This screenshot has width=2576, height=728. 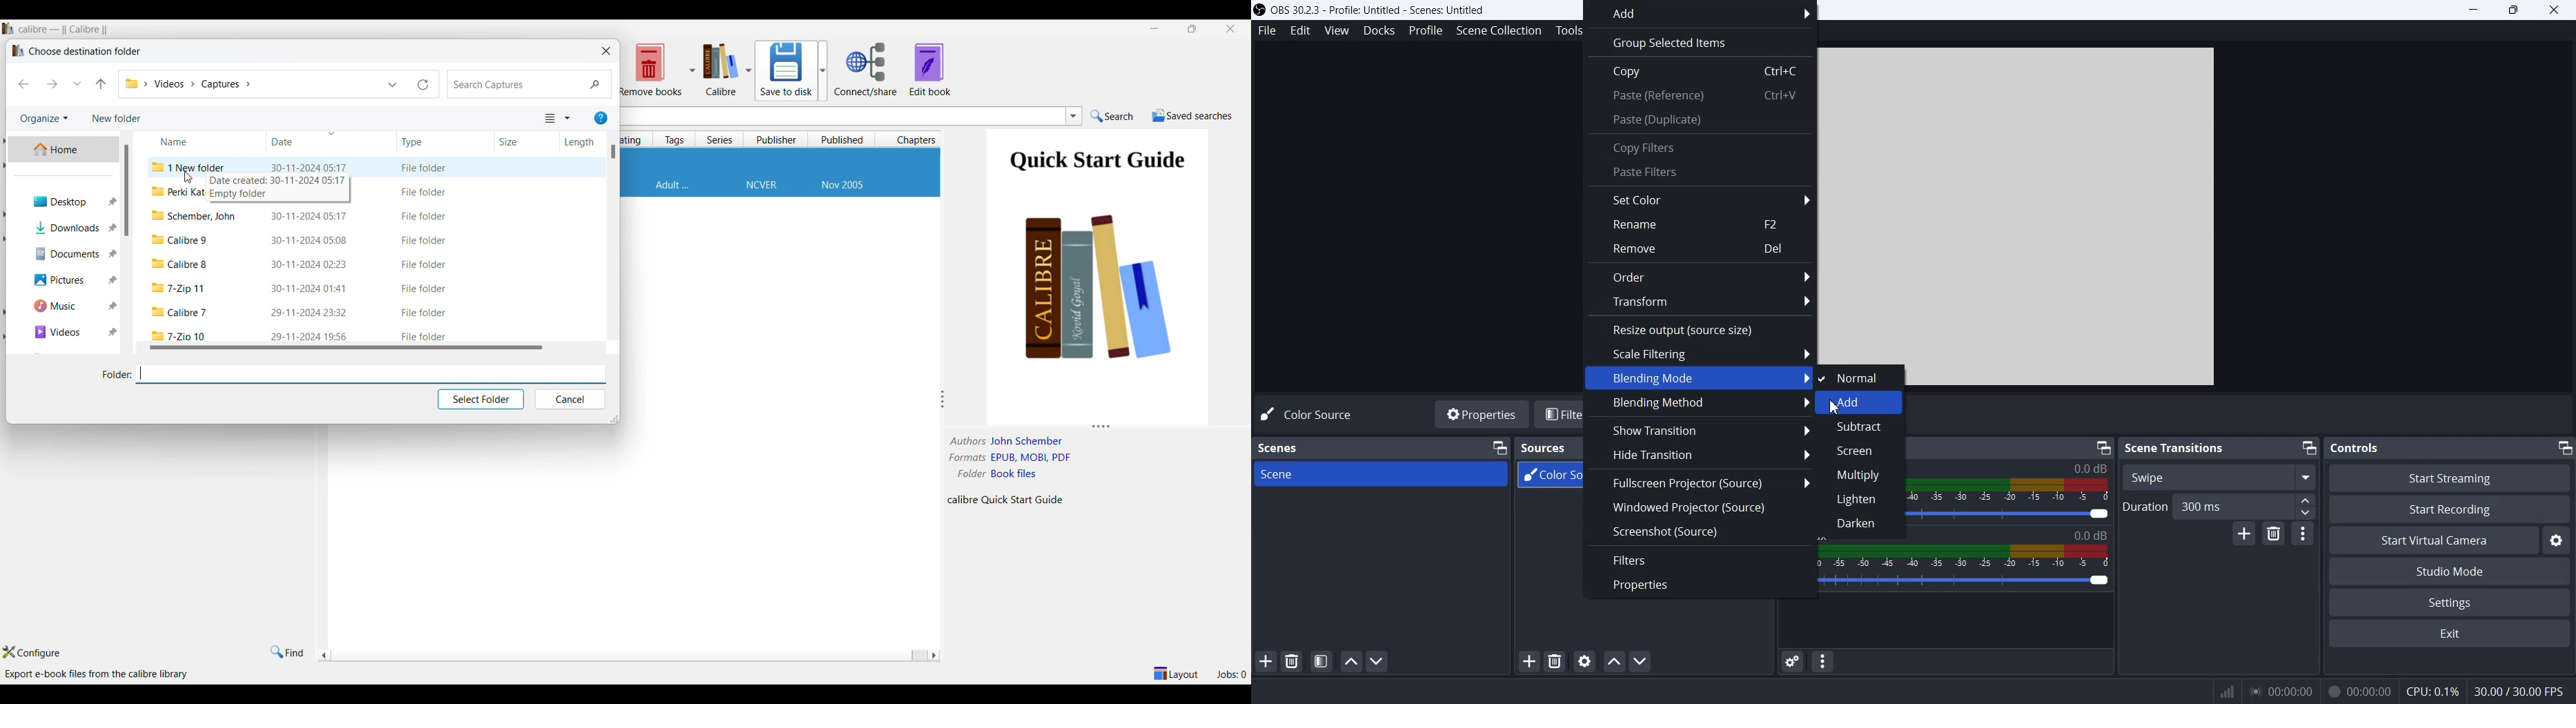 I want to click on Blending Method, so click(x=1698, y=404).